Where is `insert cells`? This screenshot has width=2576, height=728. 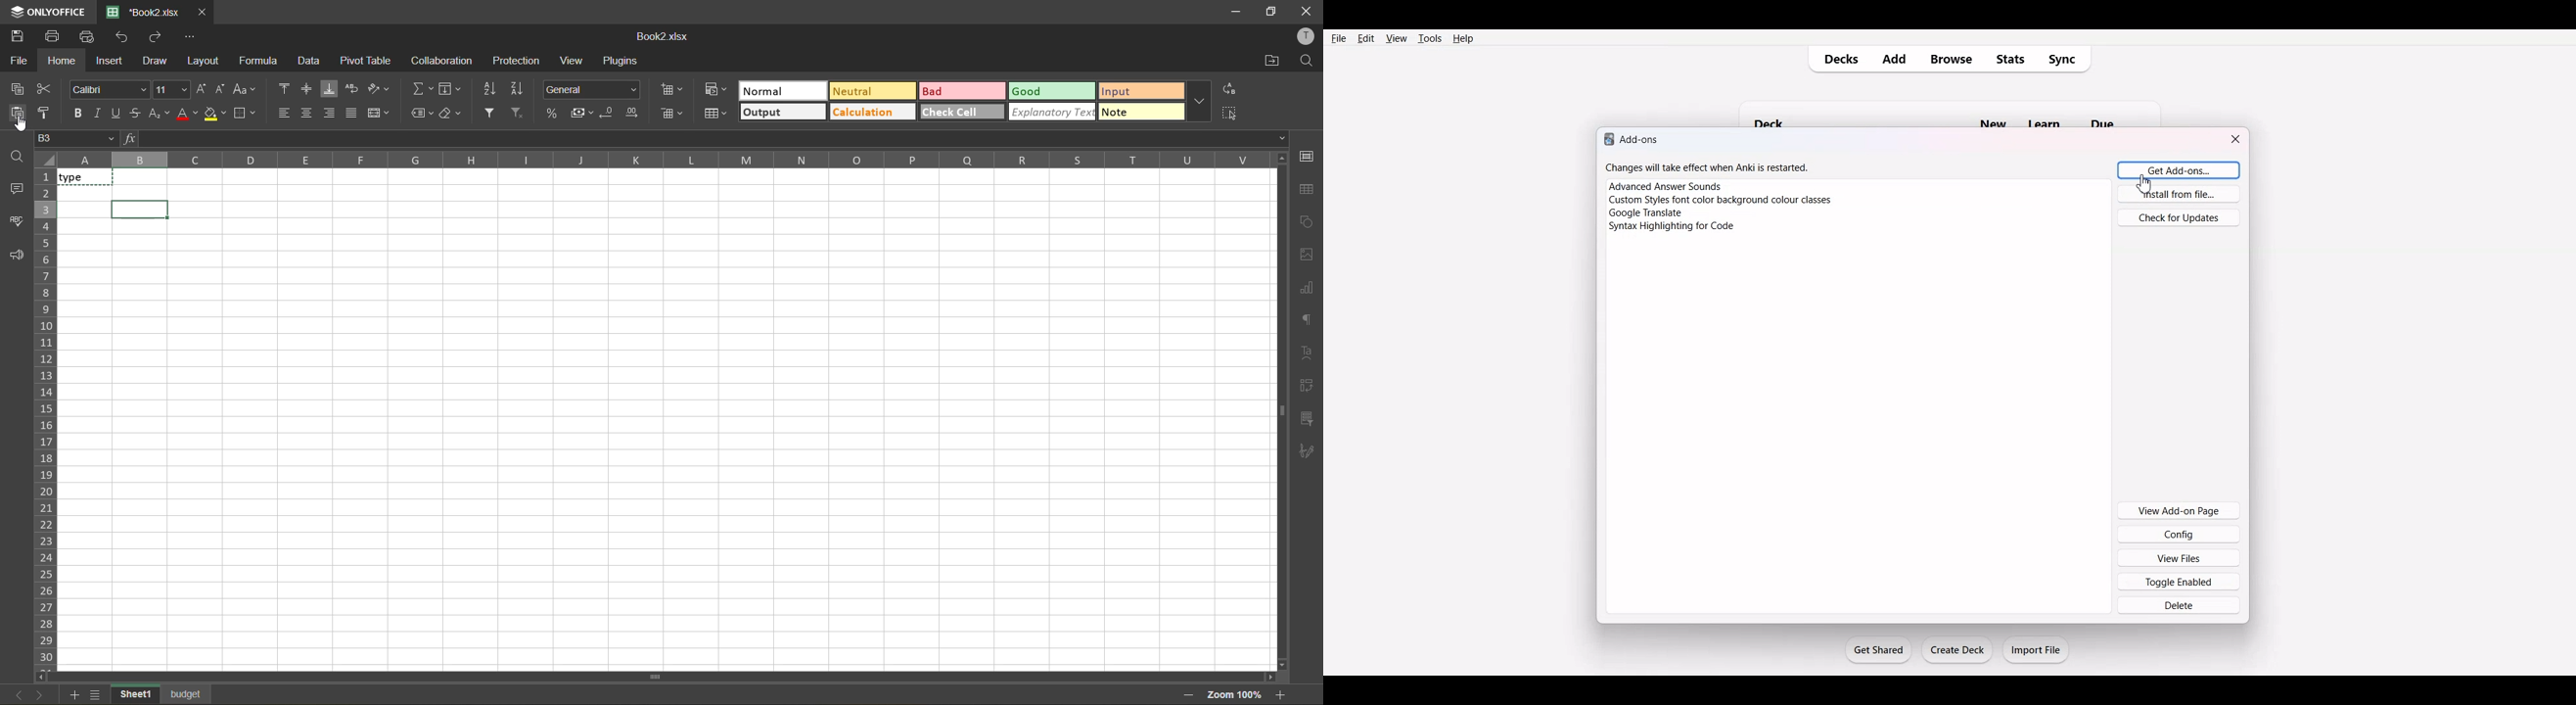 insert cells is located at coordinates (673, 90).